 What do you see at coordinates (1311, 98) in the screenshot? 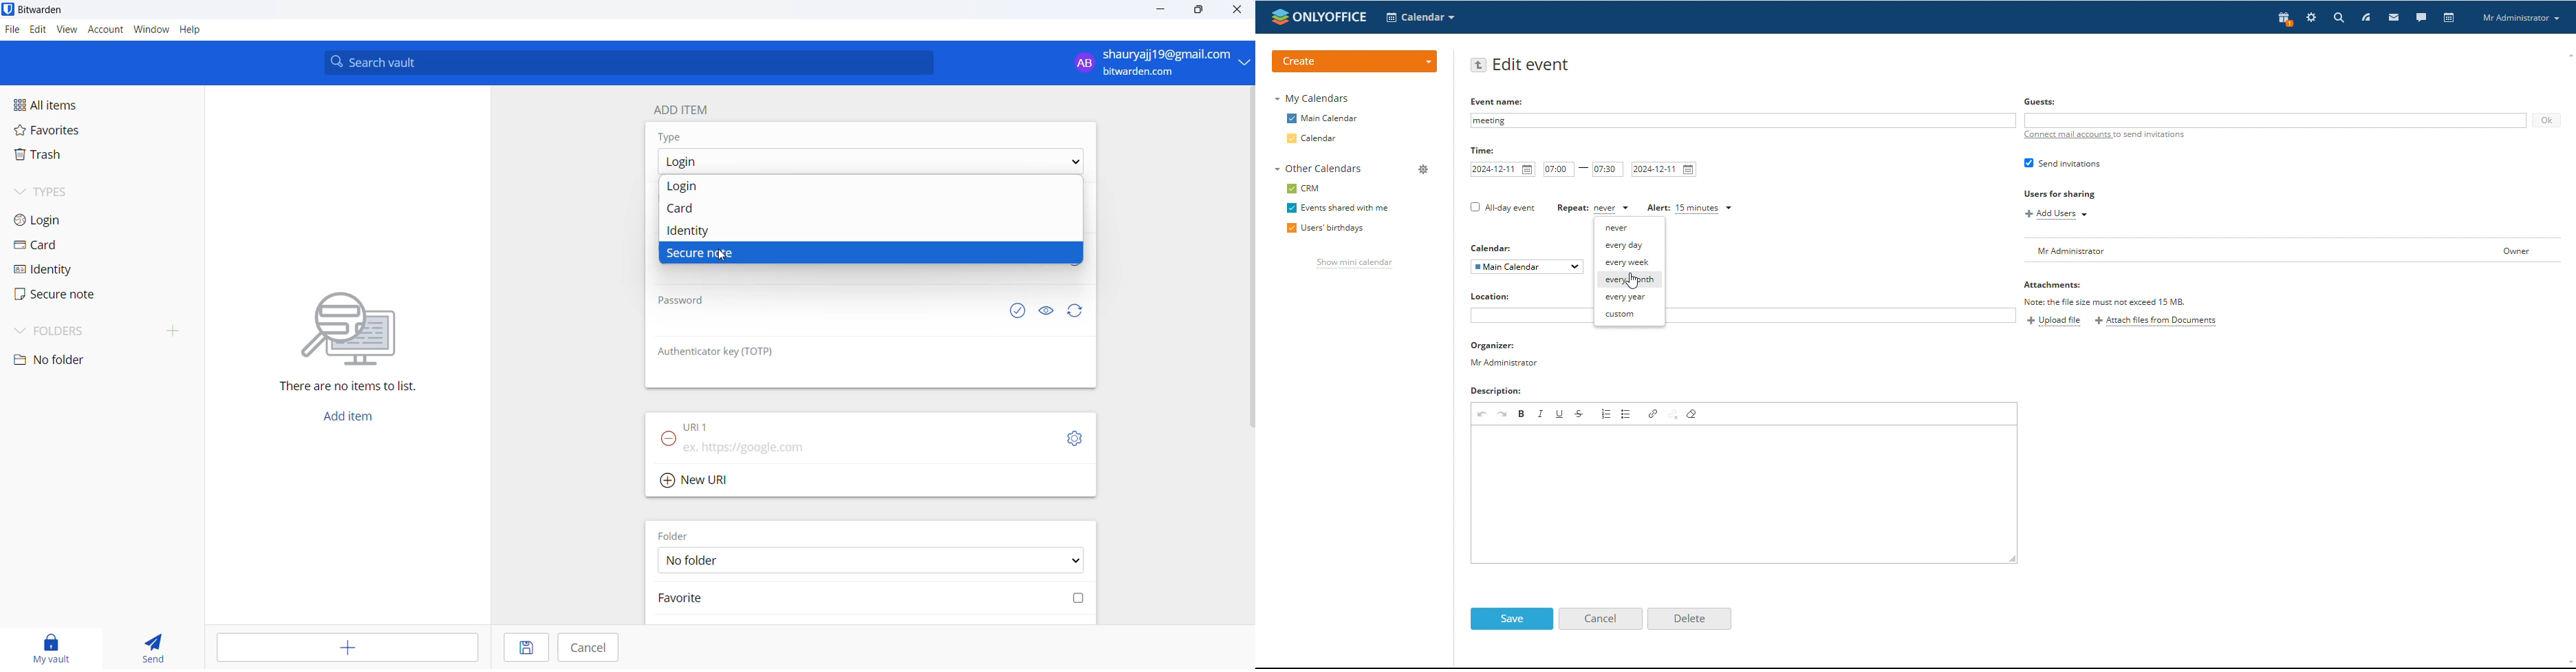
I see `my calendars` at bounding box center [1311, 98].